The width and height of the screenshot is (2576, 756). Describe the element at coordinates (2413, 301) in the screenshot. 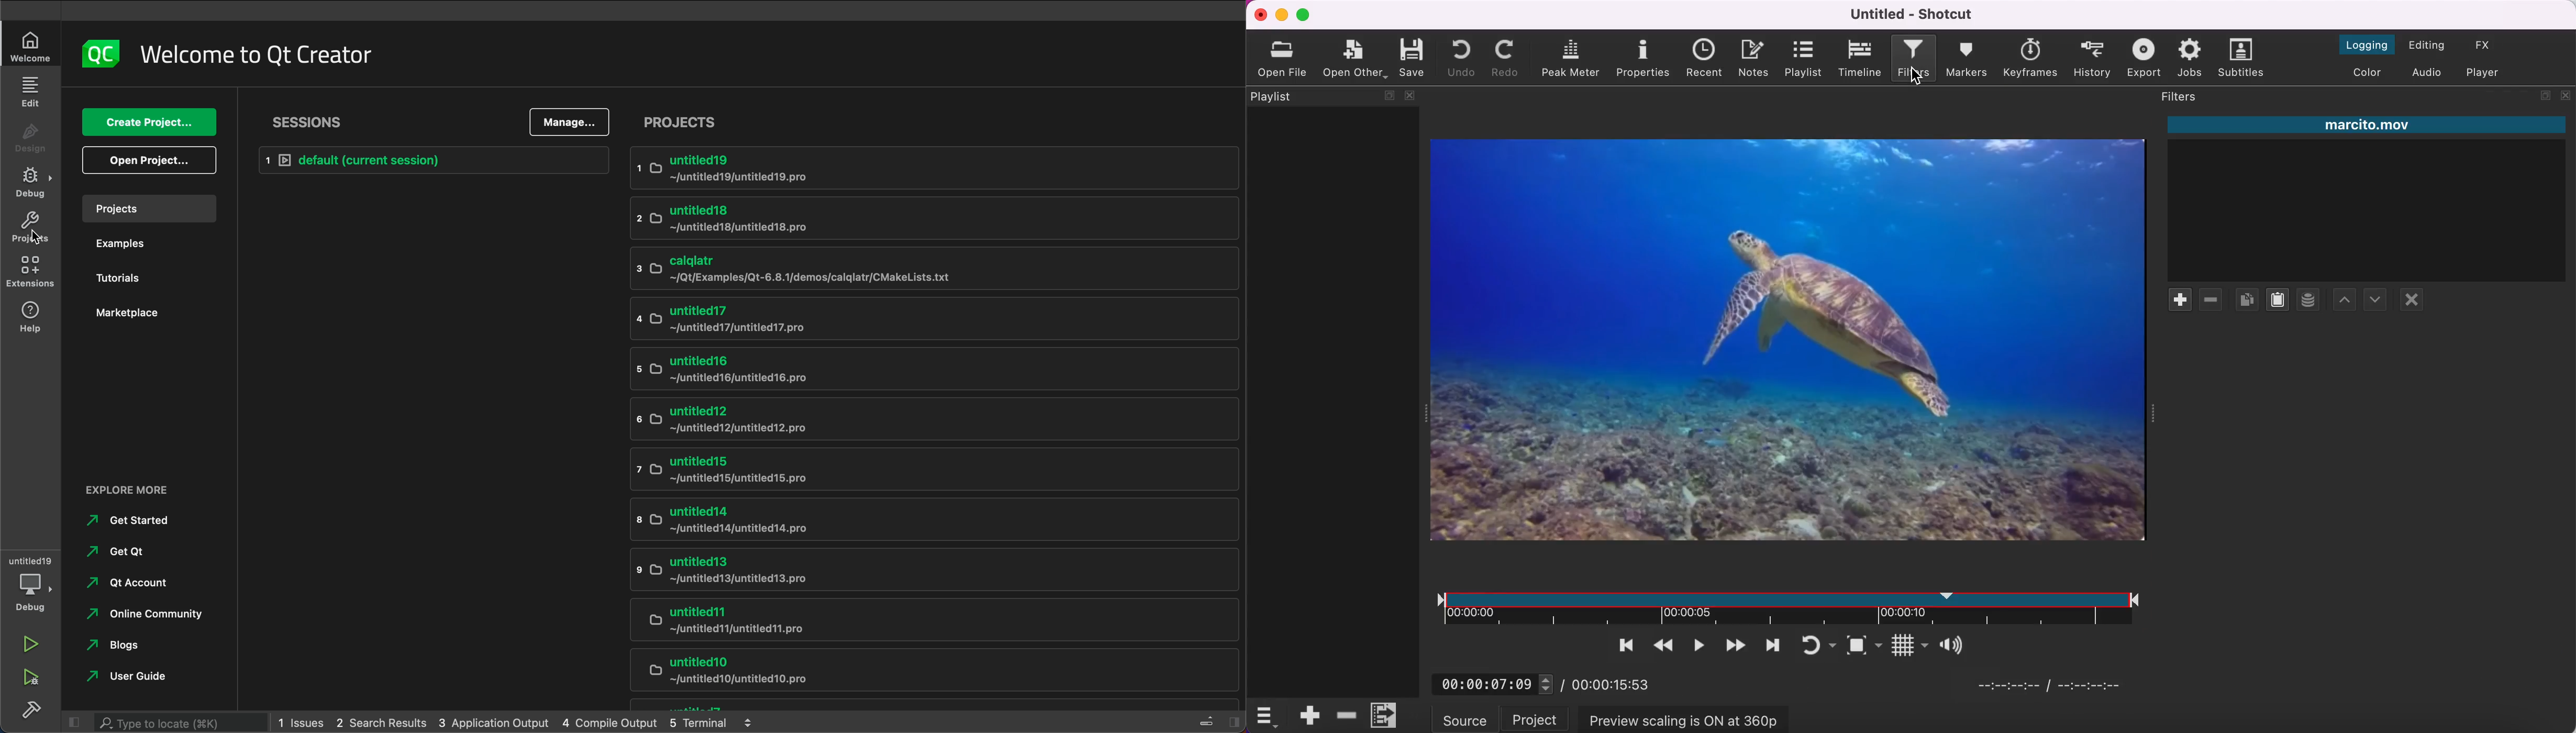

I see `deselect filter` at that location.